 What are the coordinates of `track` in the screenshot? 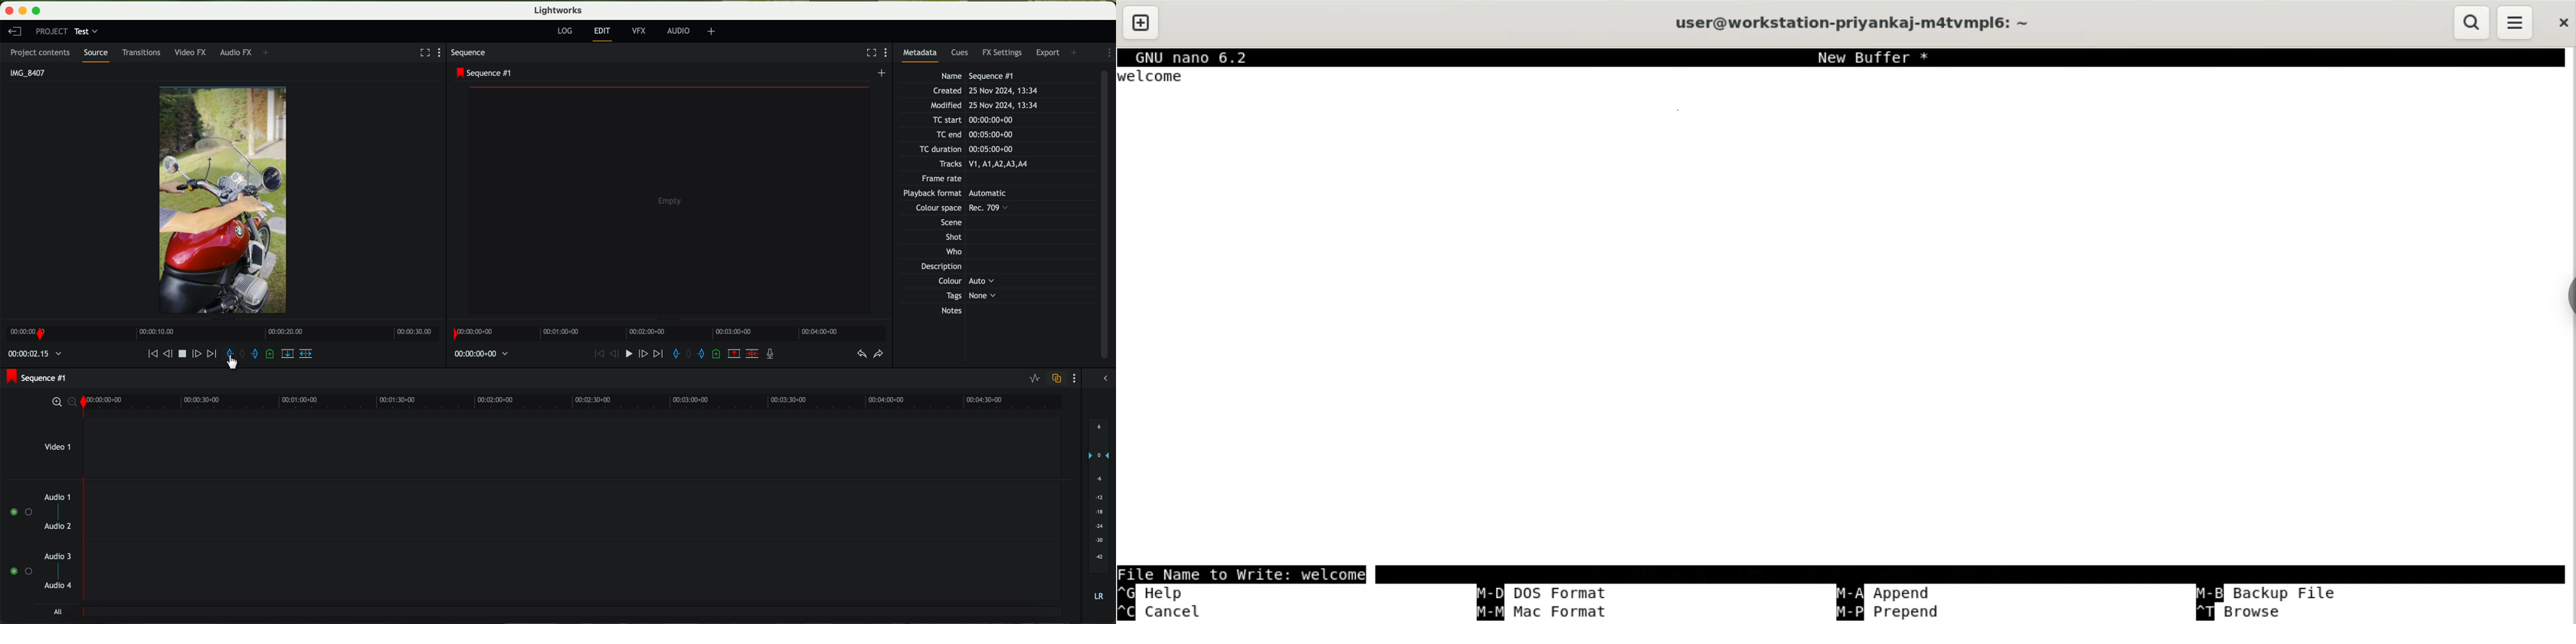 It's located at (575, 572).